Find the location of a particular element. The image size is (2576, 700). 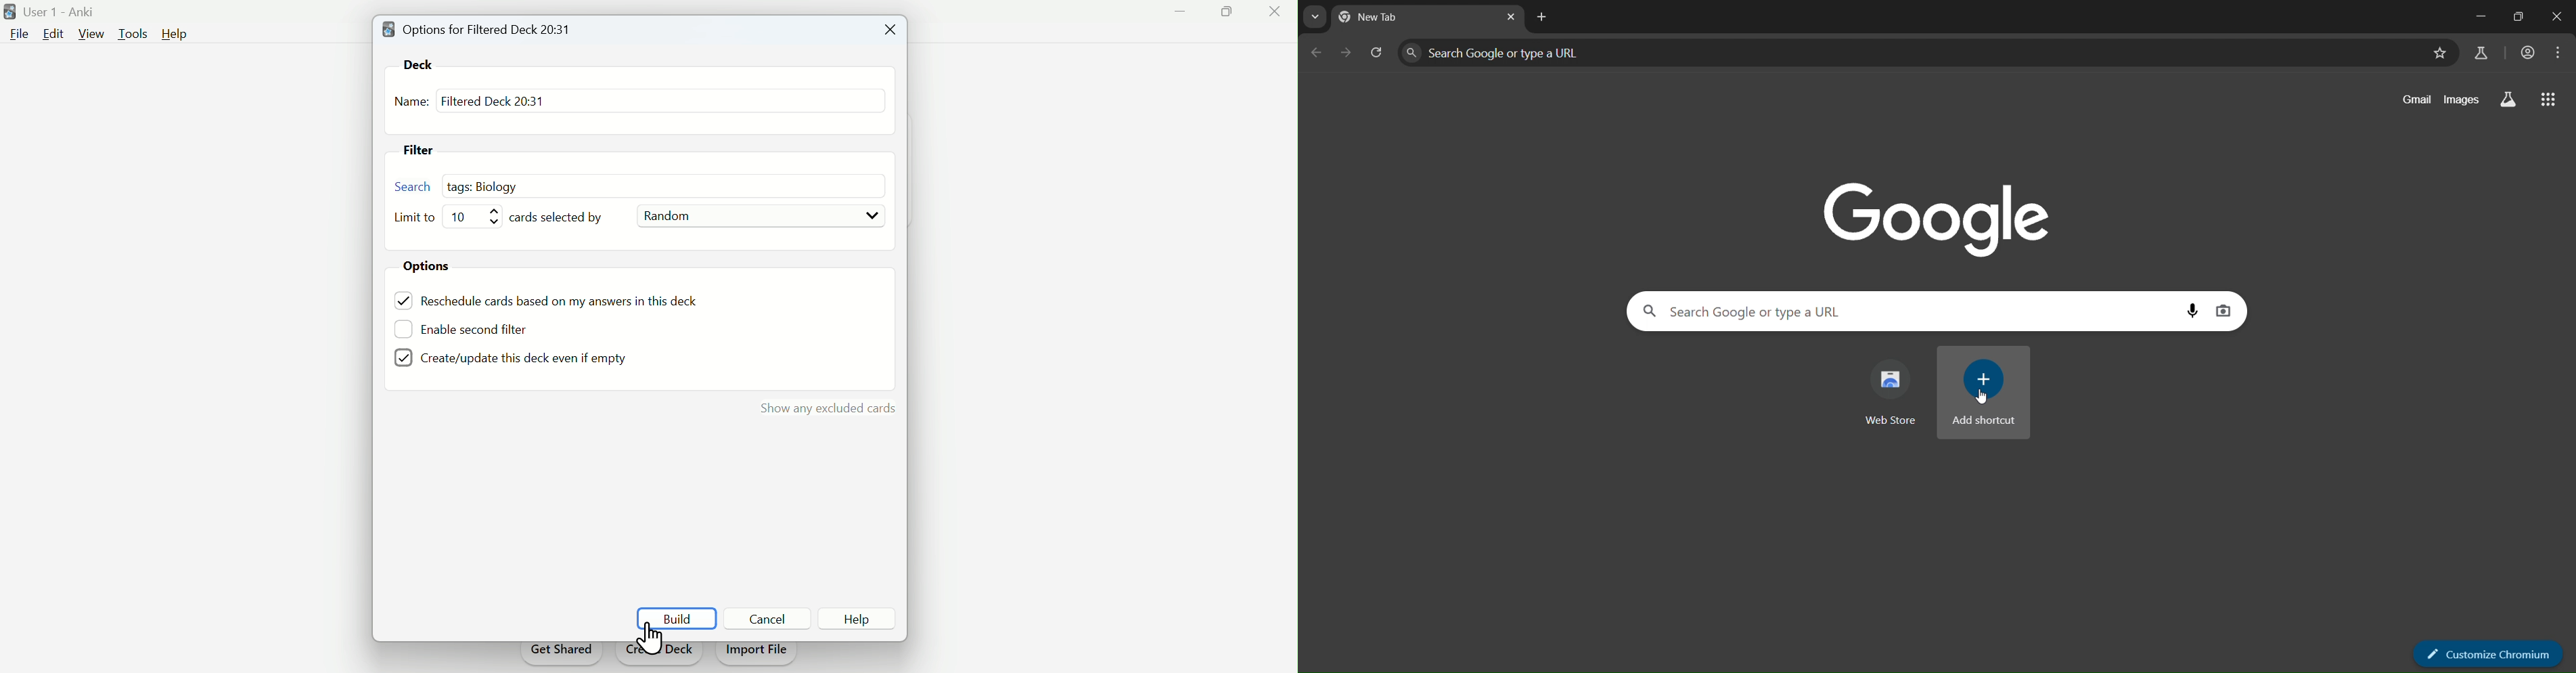

images is located at coordinates (2462, 97).